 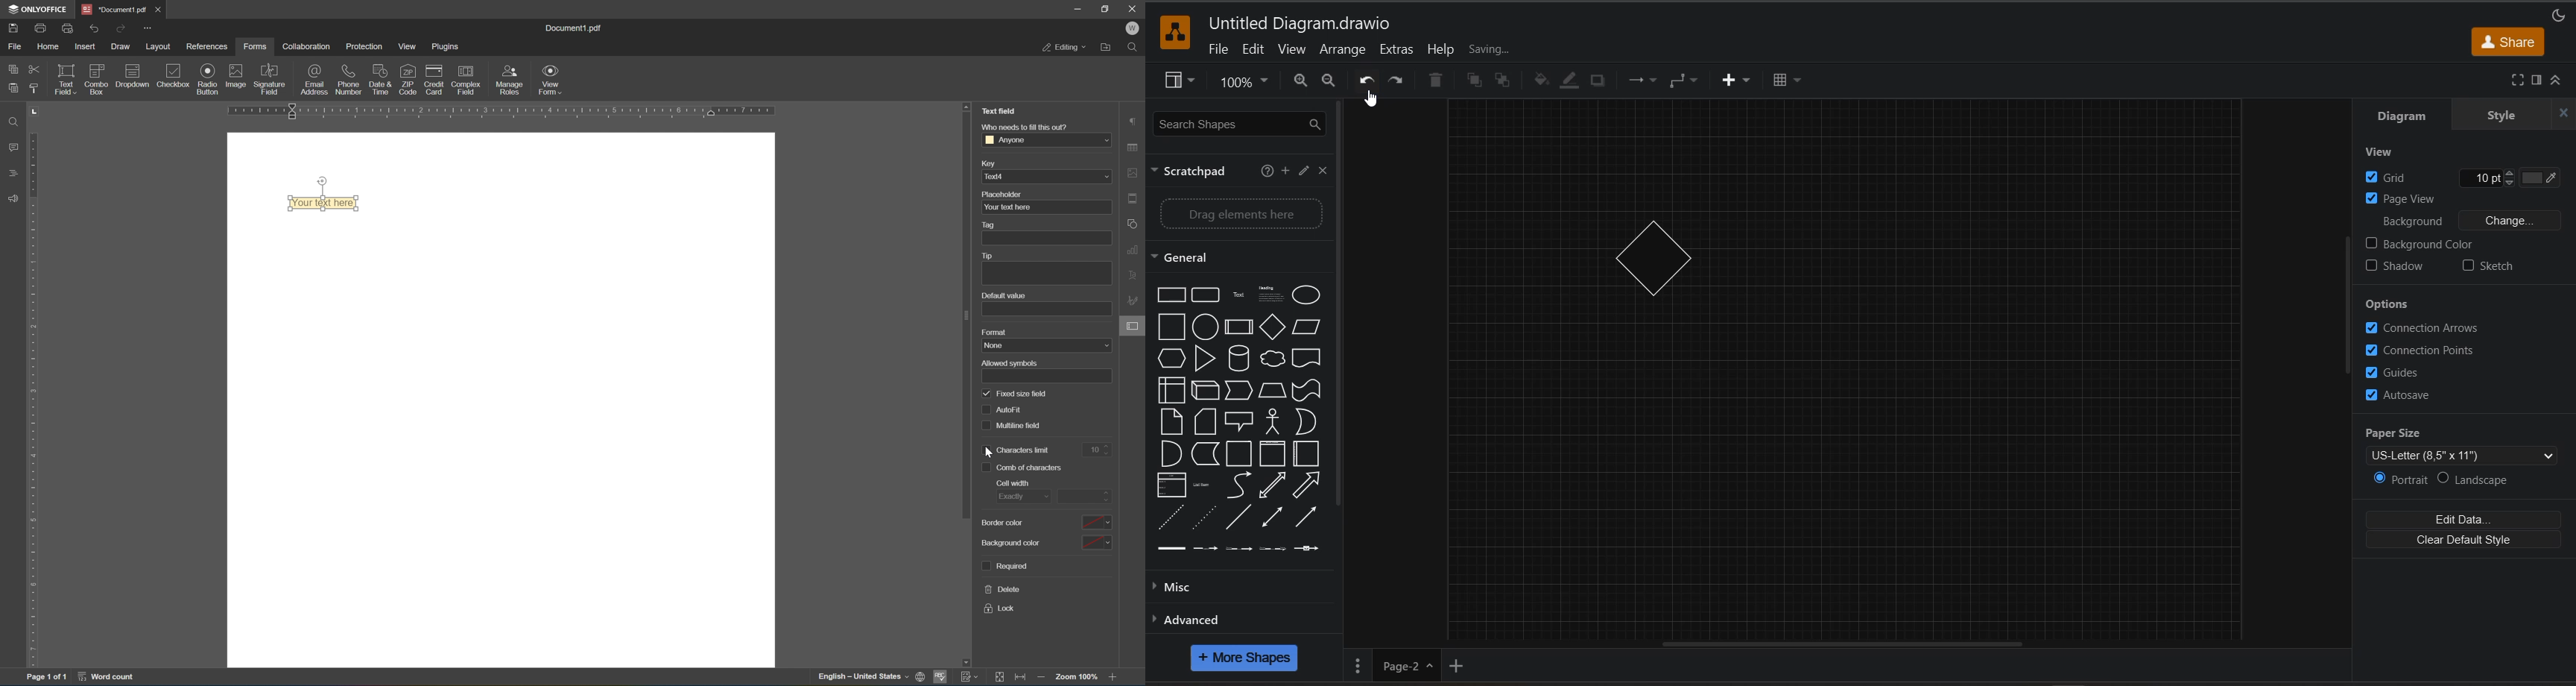 I want to click on List Item, so click(x=1200, y=486).